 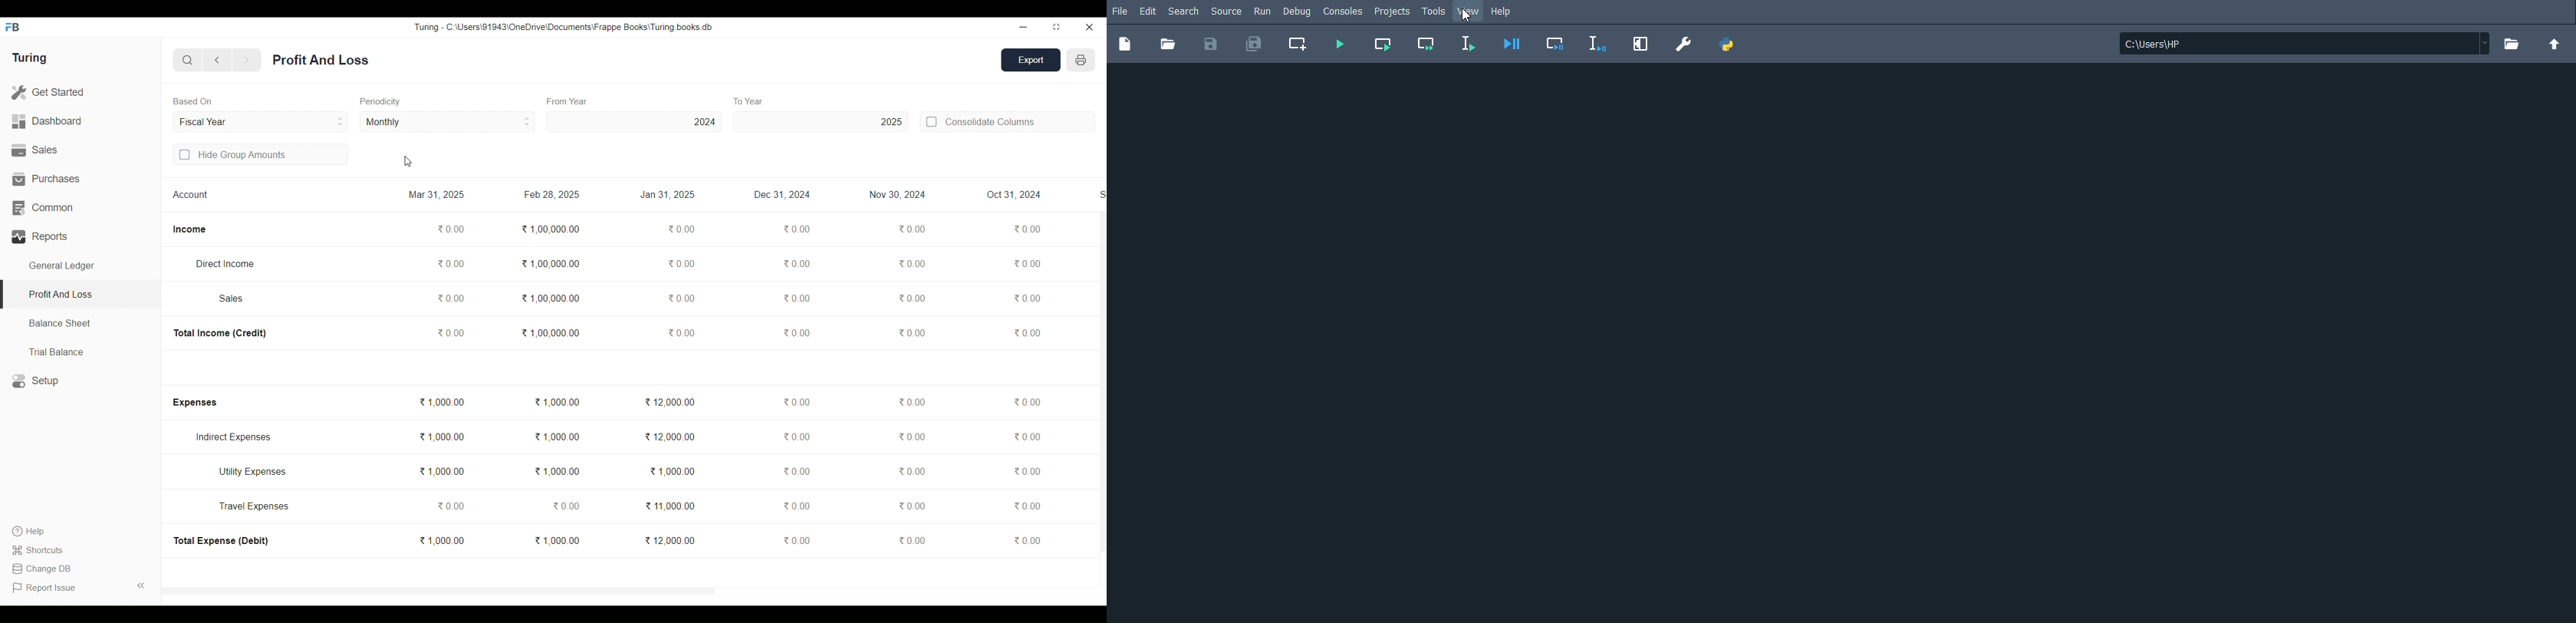 What do you see at coordinates (558, 402) in the screenshot?
I see `1,000.00` at bounding box center [558, 402].